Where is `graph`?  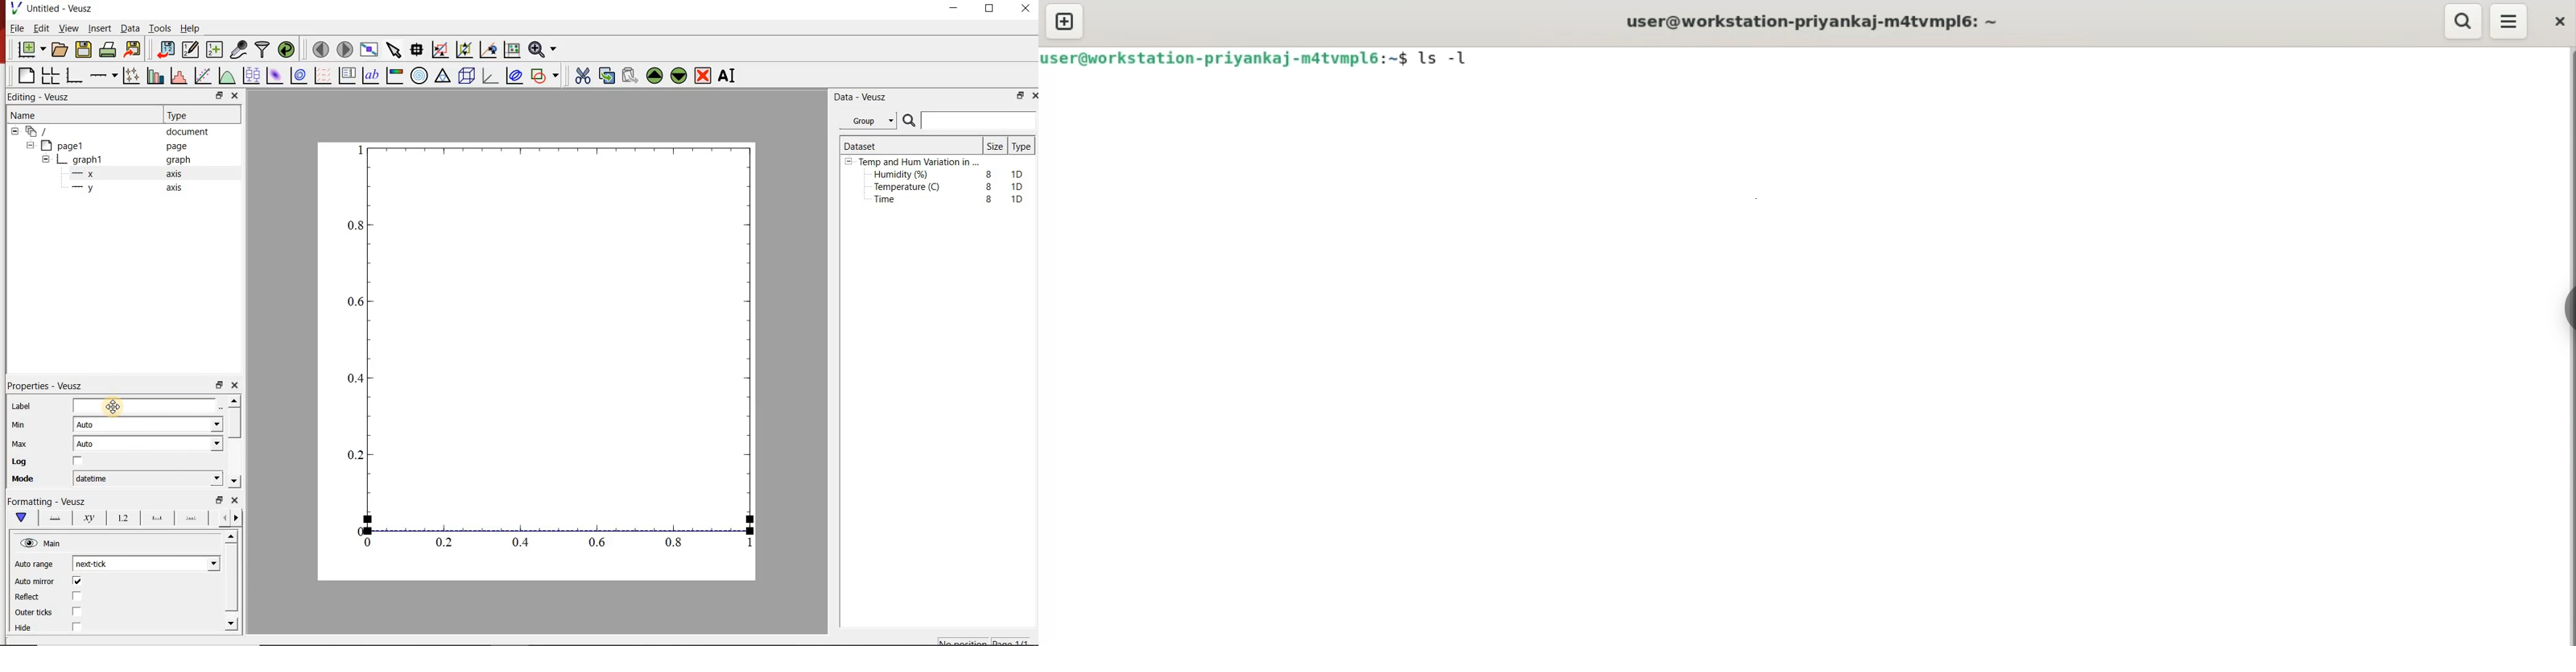
graph is located at coordinates (88, 159).